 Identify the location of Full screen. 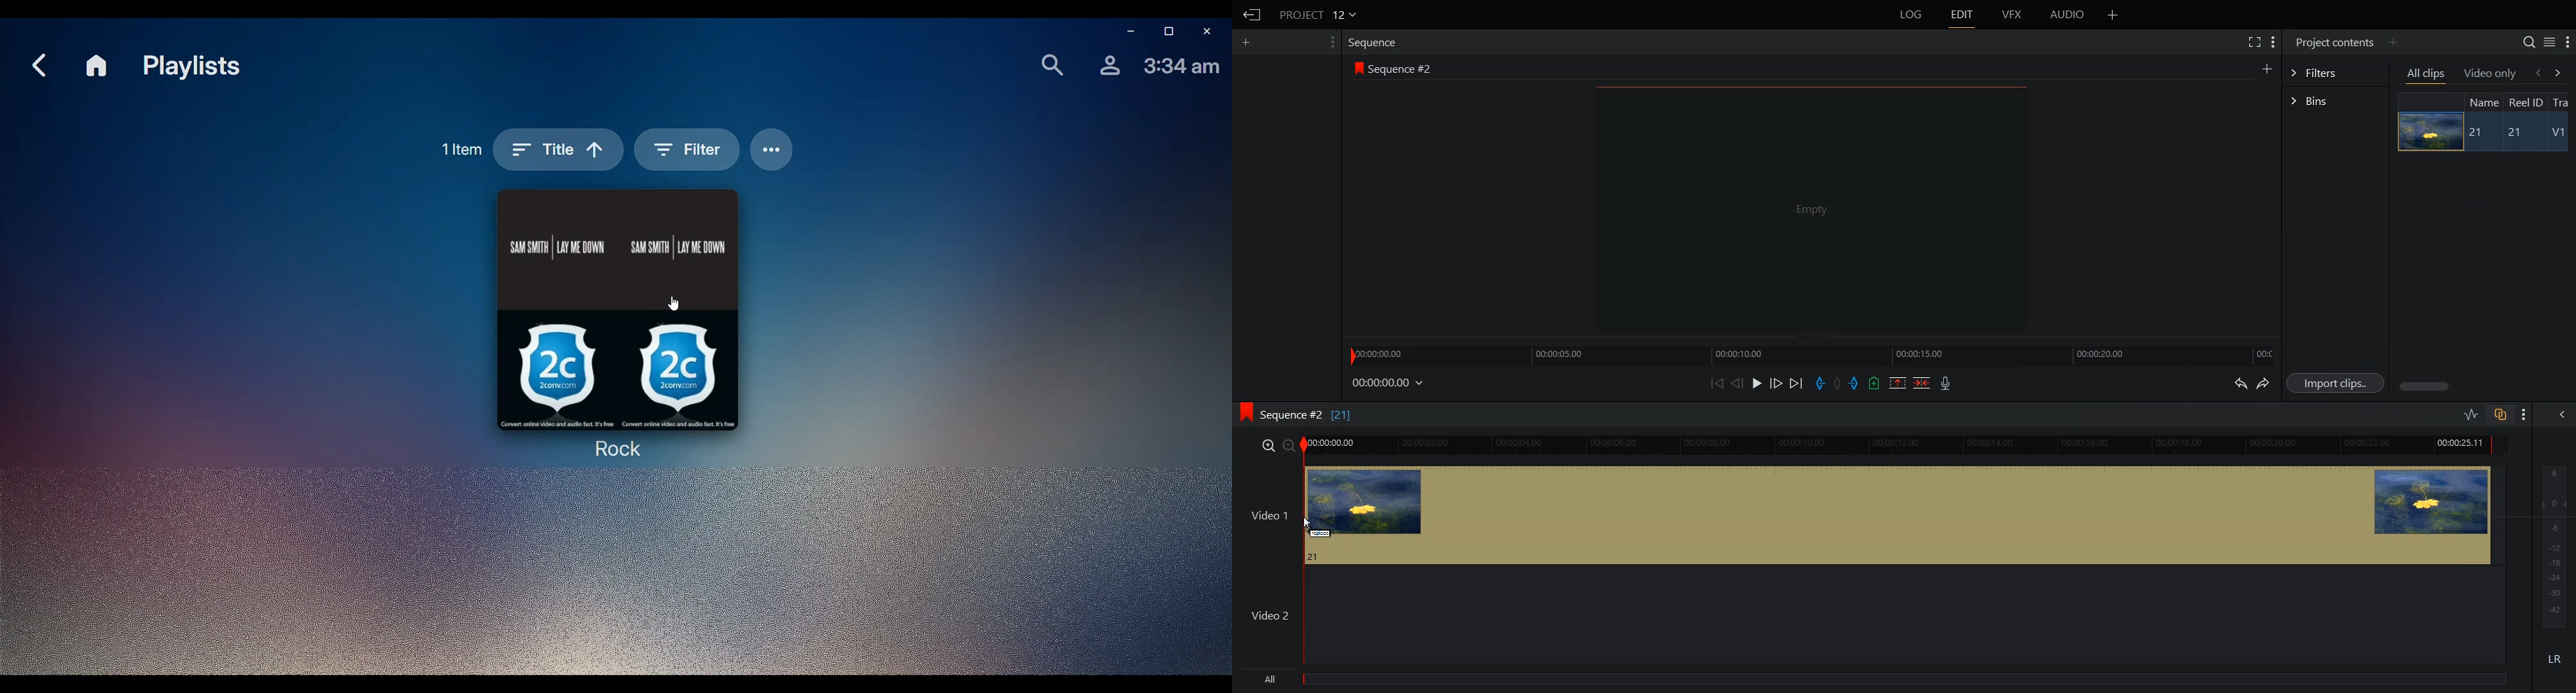
(2253, 41).